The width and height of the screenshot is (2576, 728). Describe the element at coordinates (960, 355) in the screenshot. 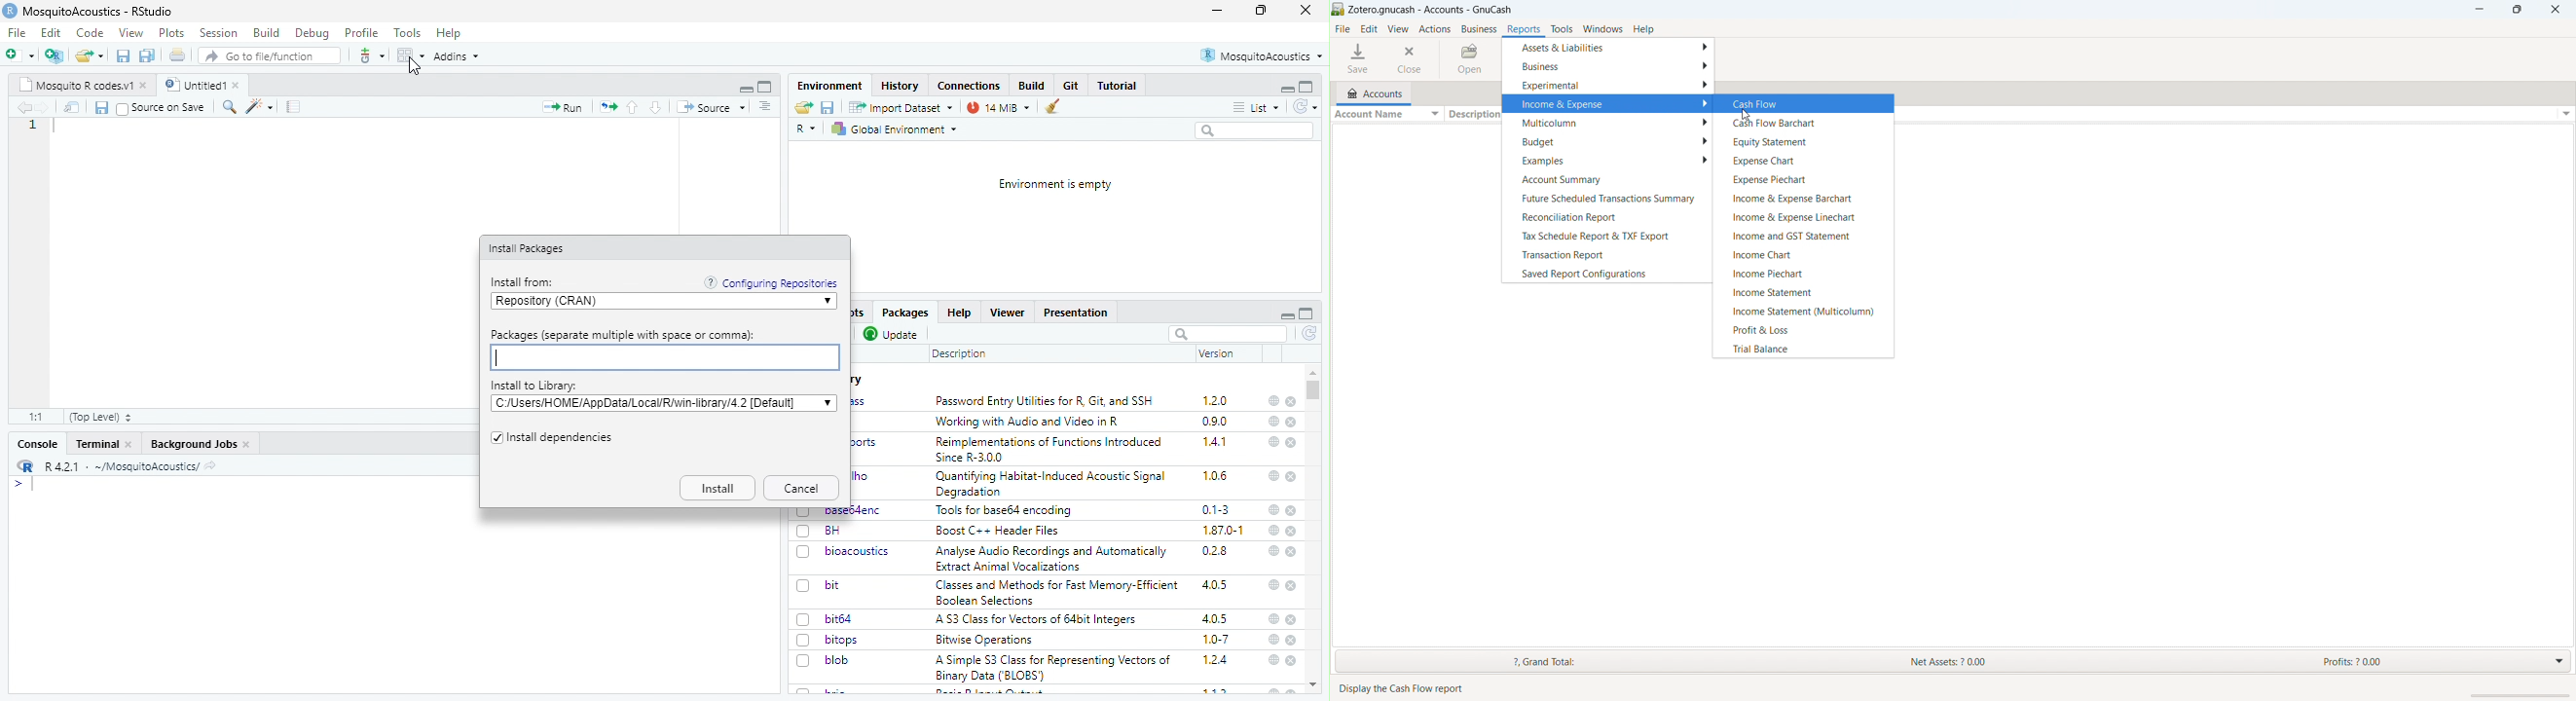

I see `Description` at that location.